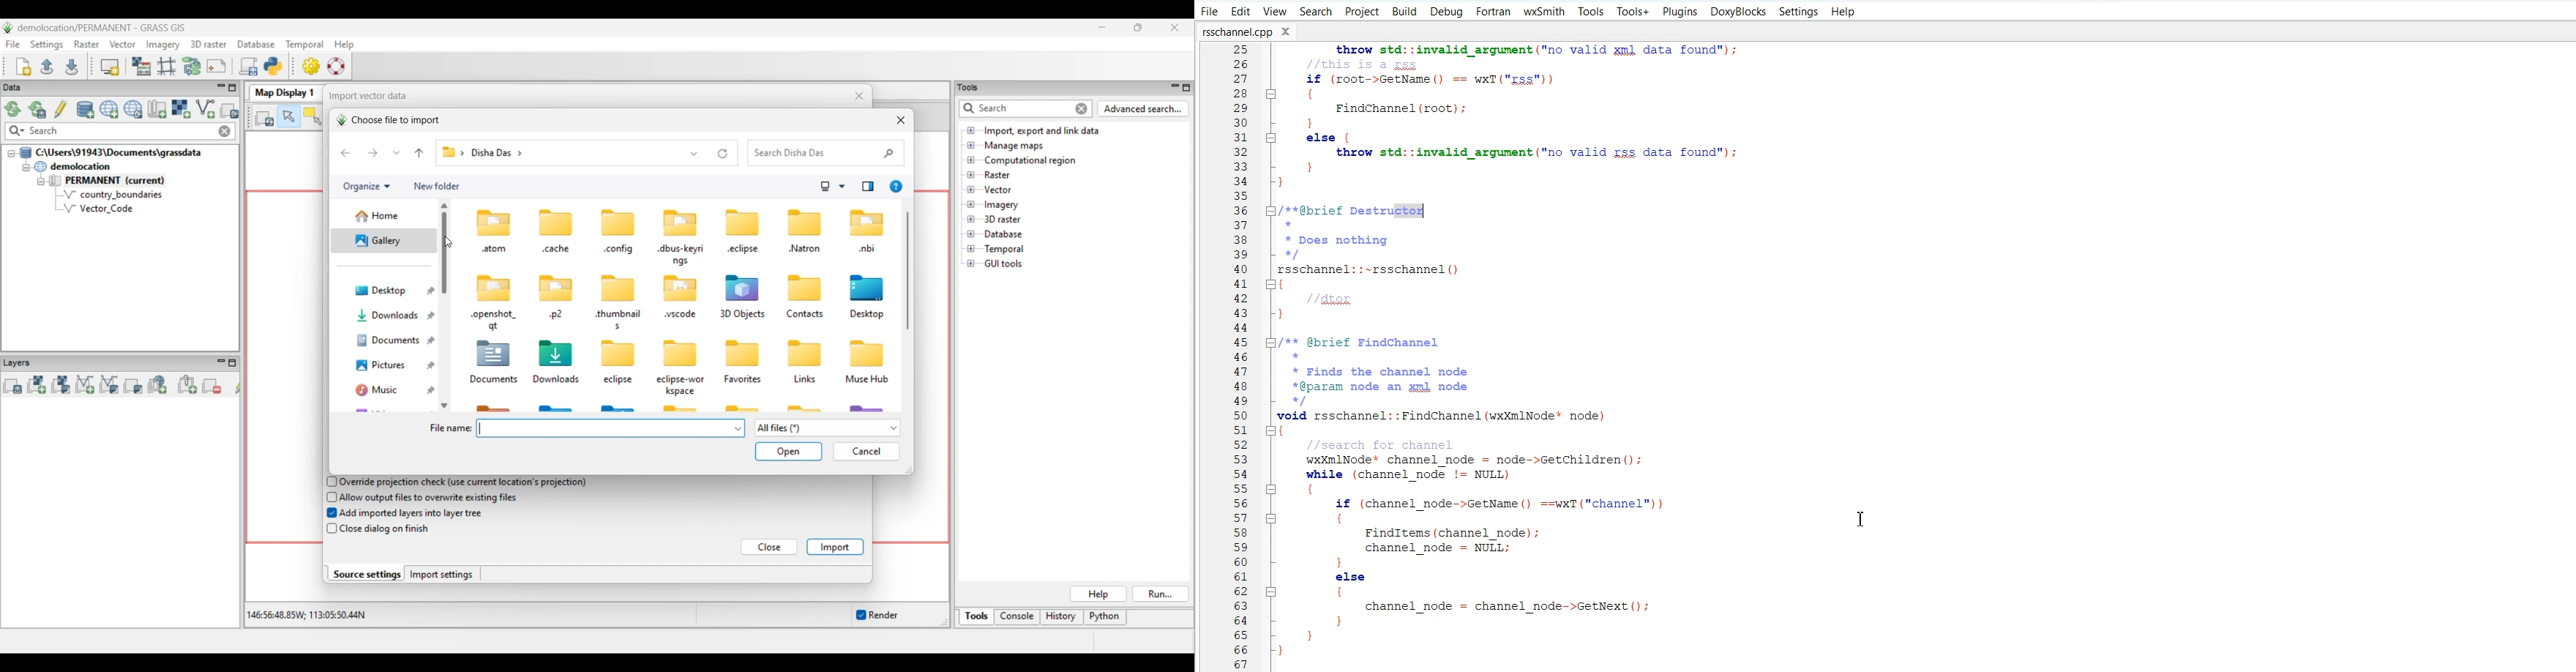  What do you see at coordinates (1361, 12) in the screenshot?
I see `Project` at bounding box center [1361, 12].